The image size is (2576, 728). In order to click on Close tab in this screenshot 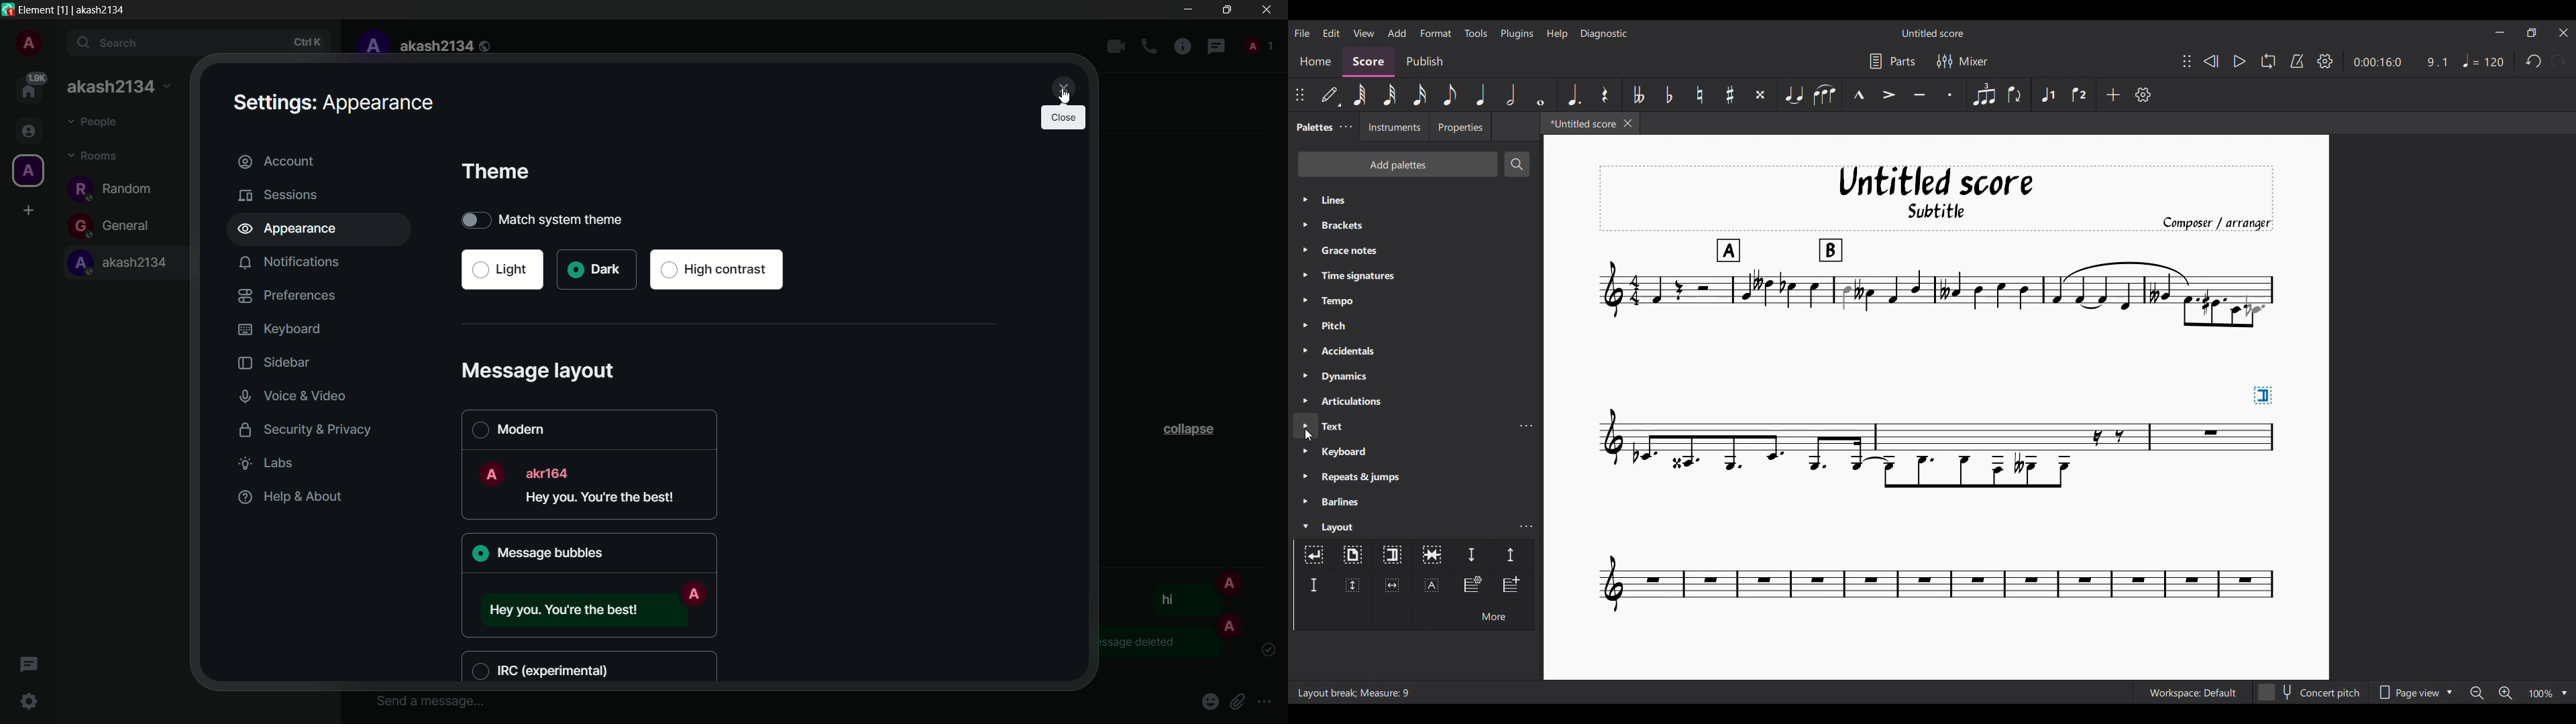, I will do `click(1627, 123)`.